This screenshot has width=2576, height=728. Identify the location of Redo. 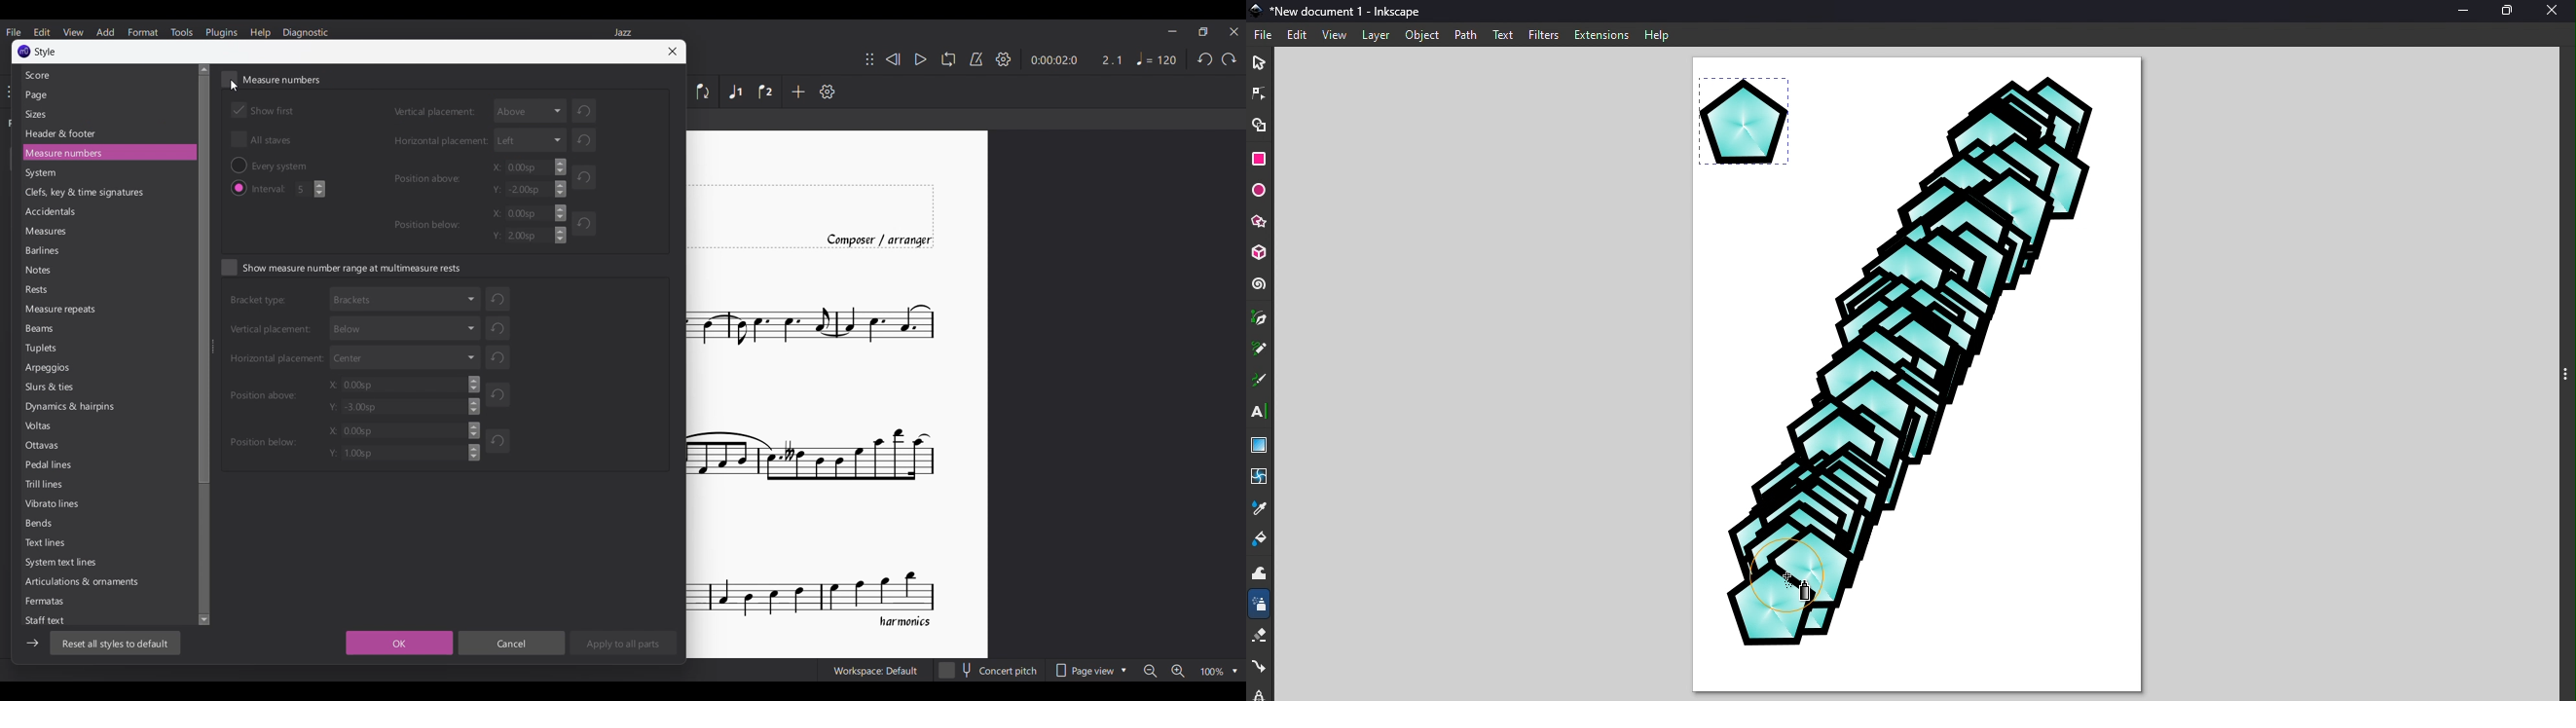
(1228, 59).